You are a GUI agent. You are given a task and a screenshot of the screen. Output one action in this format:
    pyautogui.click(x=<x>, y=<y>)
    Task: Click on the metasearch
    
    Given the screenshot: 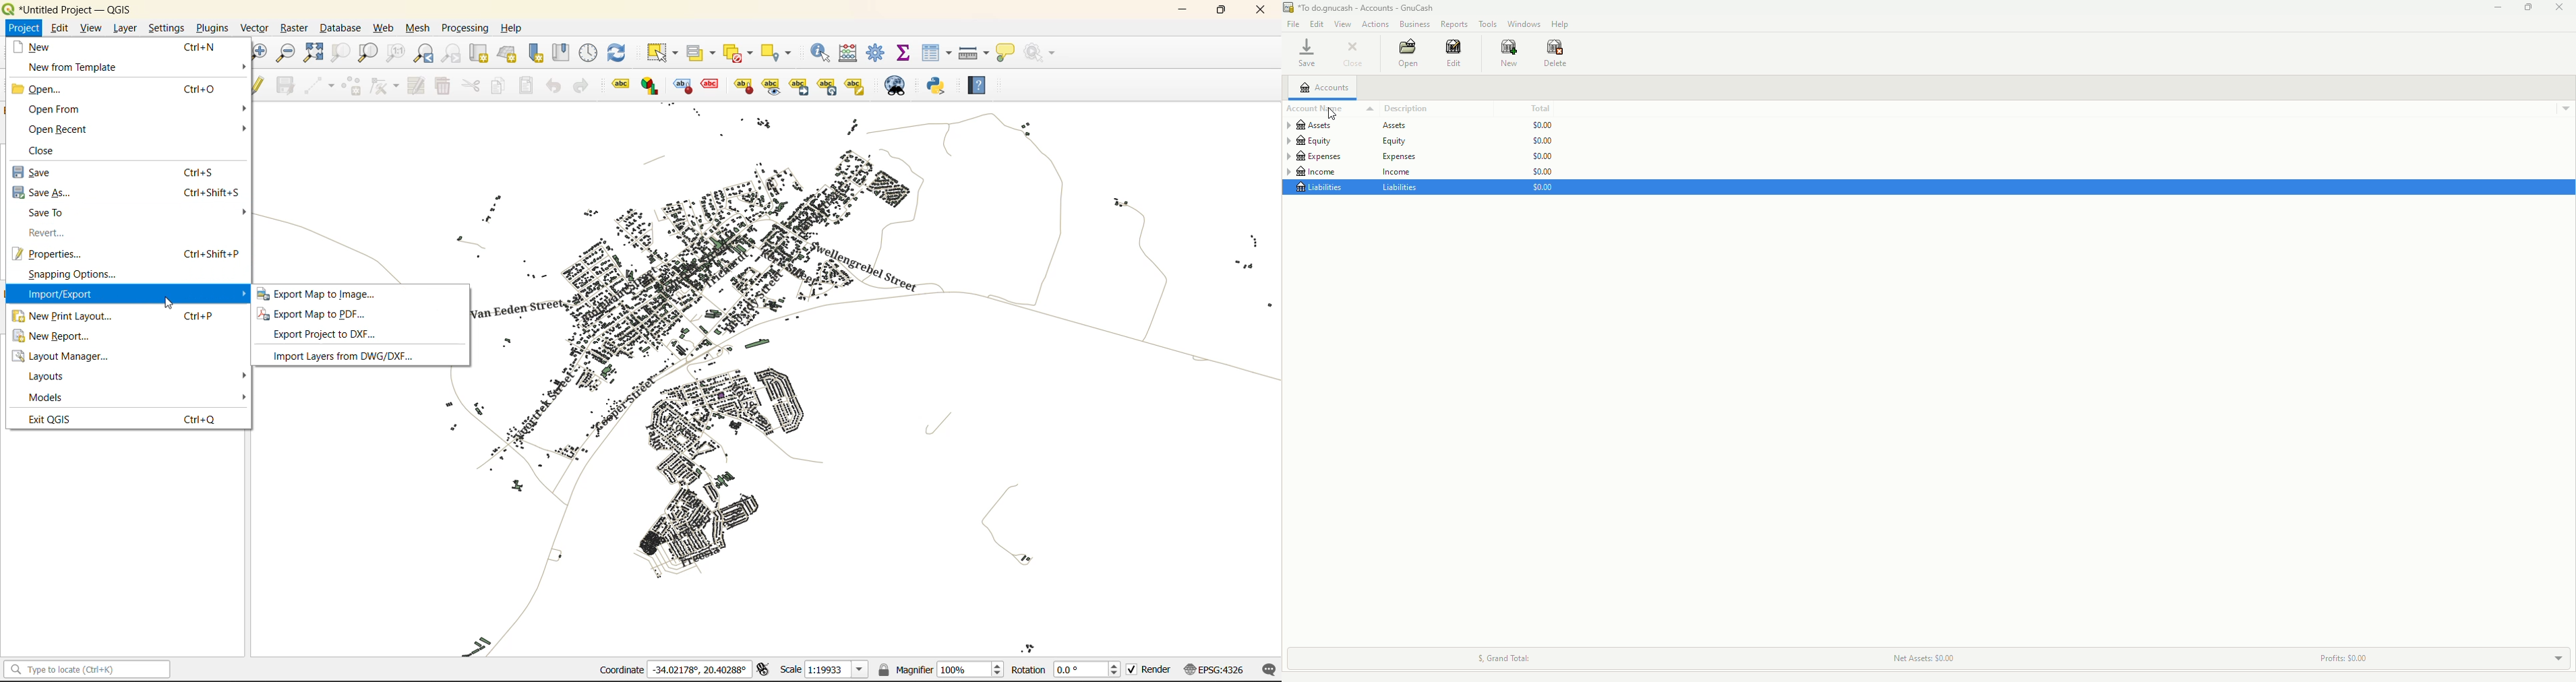 What is the action you would take?
    pyautogui.click(x=897, y=85)
    